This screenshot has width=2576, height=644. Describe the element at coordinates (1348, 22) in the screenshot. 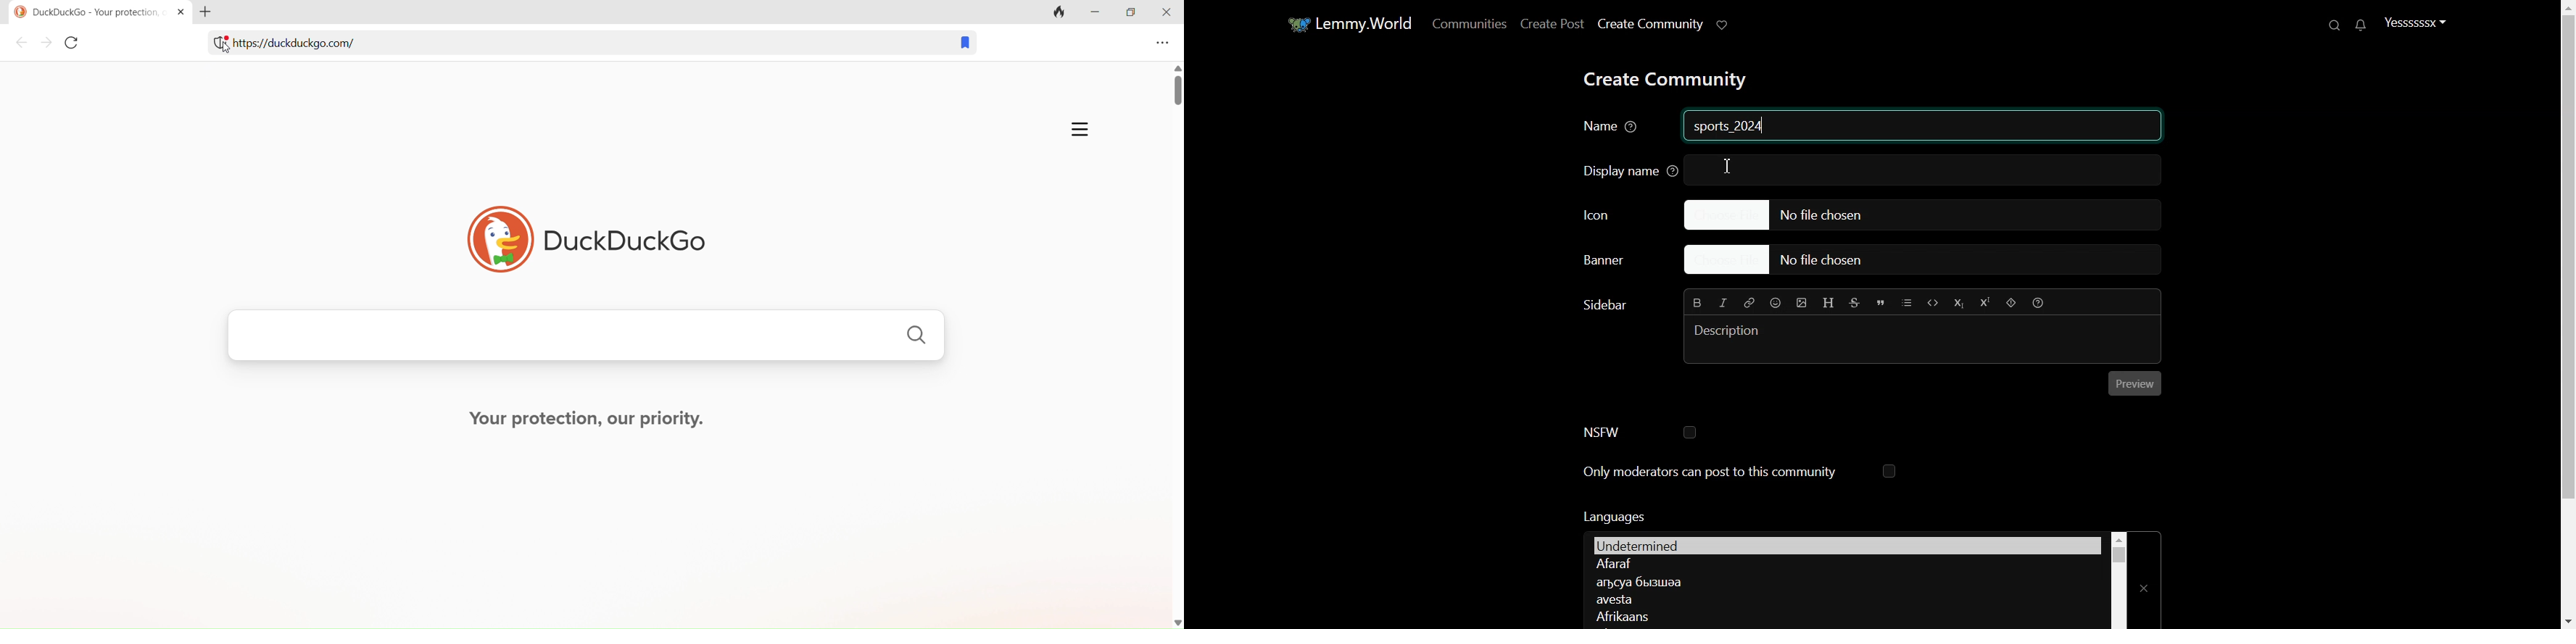

I see `Home window` at that location.